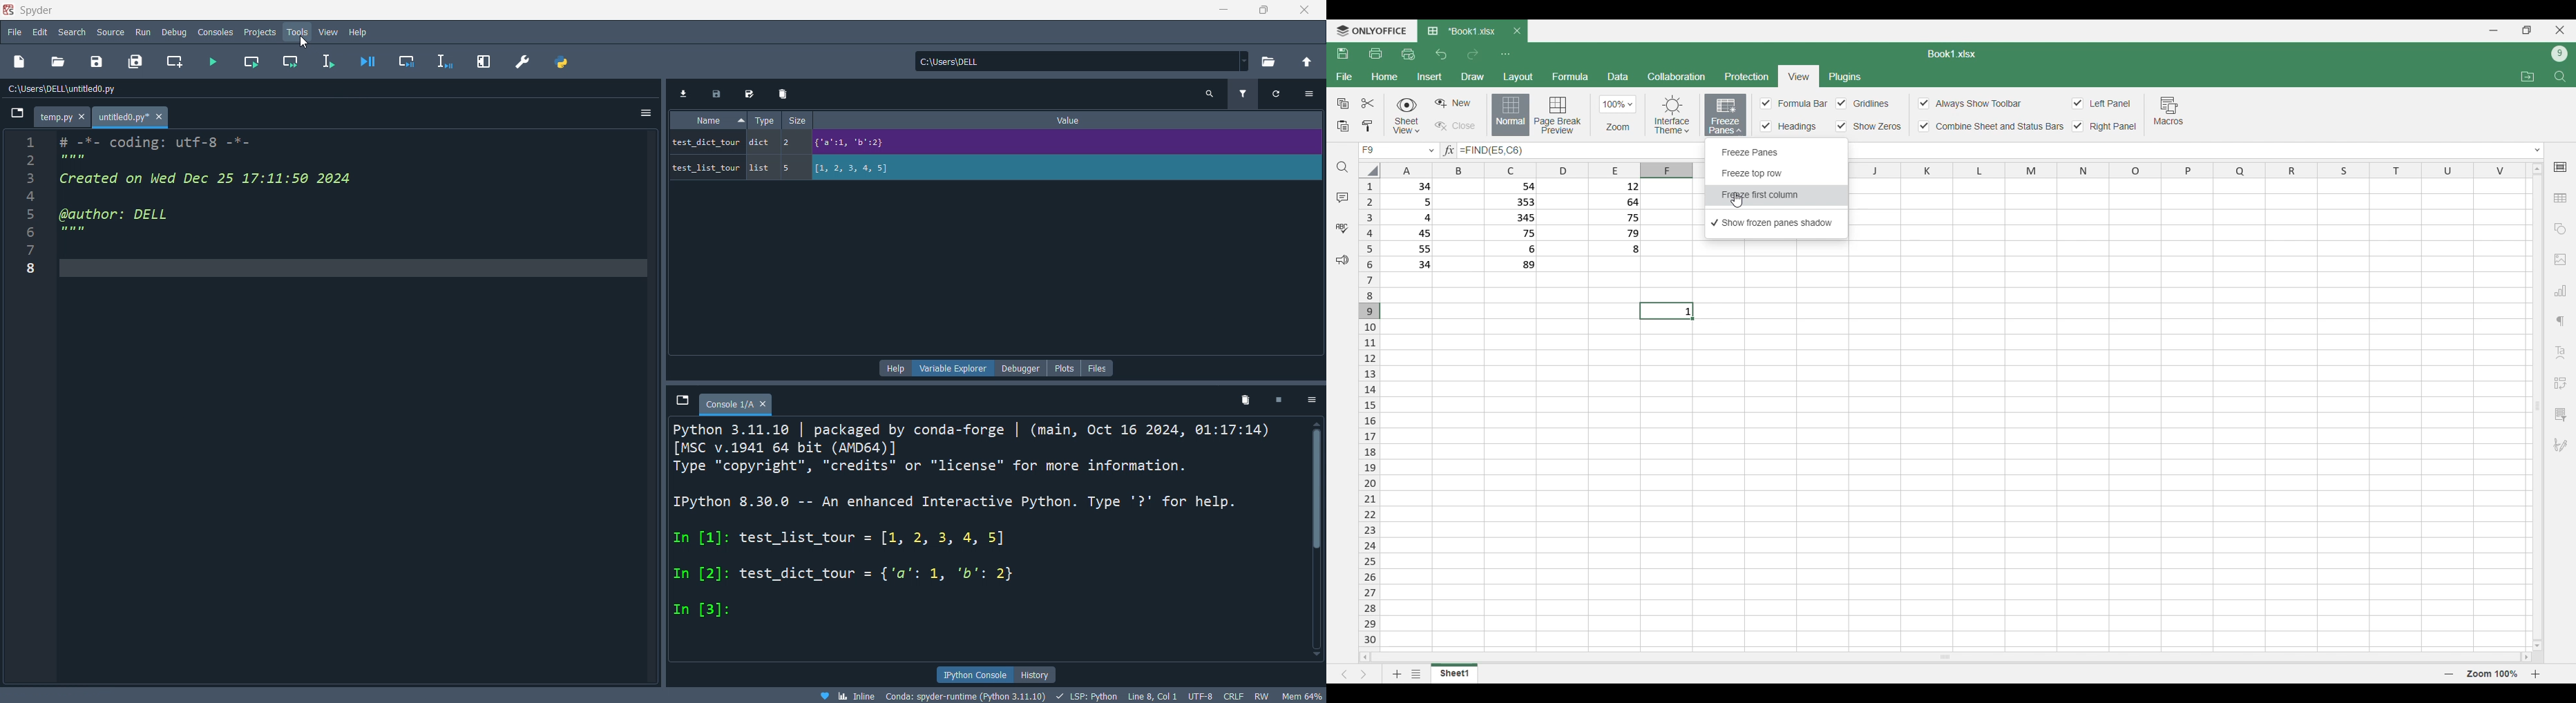 This screenshot has height=728, width=2576. What do you see at coordinates (135, 117) in the screenshot?
I see `untitled0.py` at bounding box center [135, 117].